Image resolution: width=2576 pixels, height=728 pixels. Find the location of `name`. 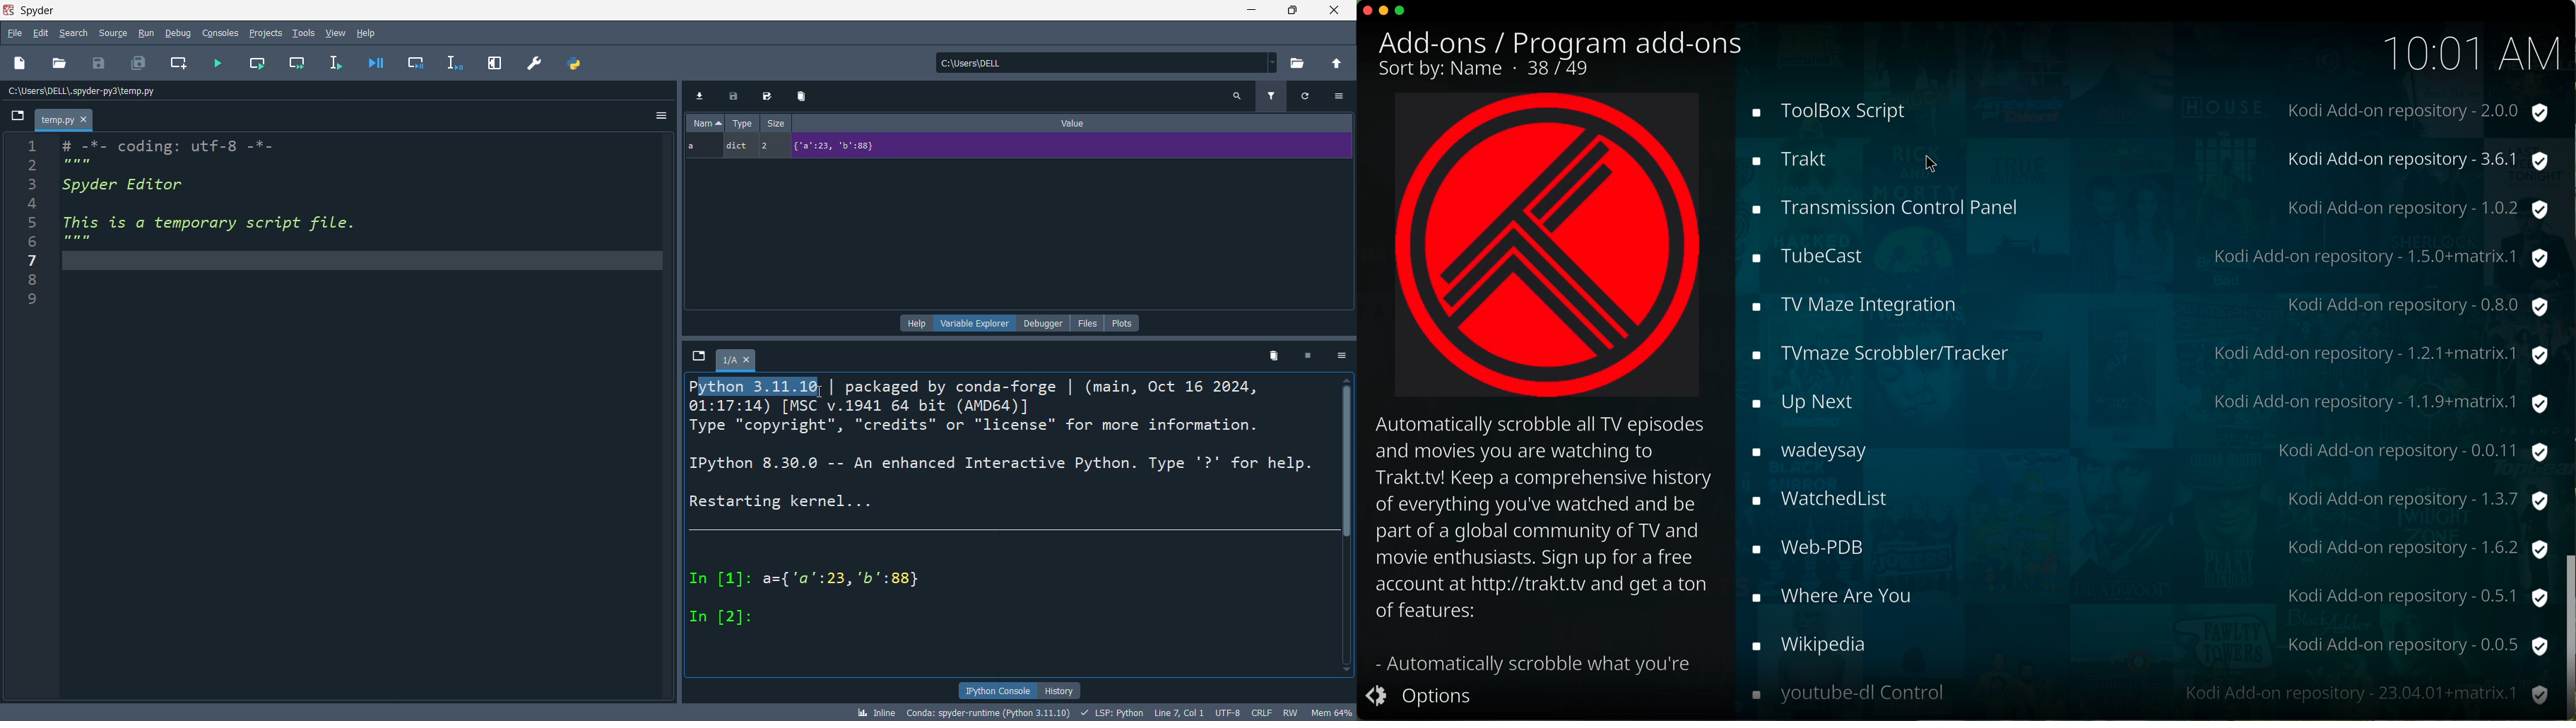

name is located at coordinates (707, 122).